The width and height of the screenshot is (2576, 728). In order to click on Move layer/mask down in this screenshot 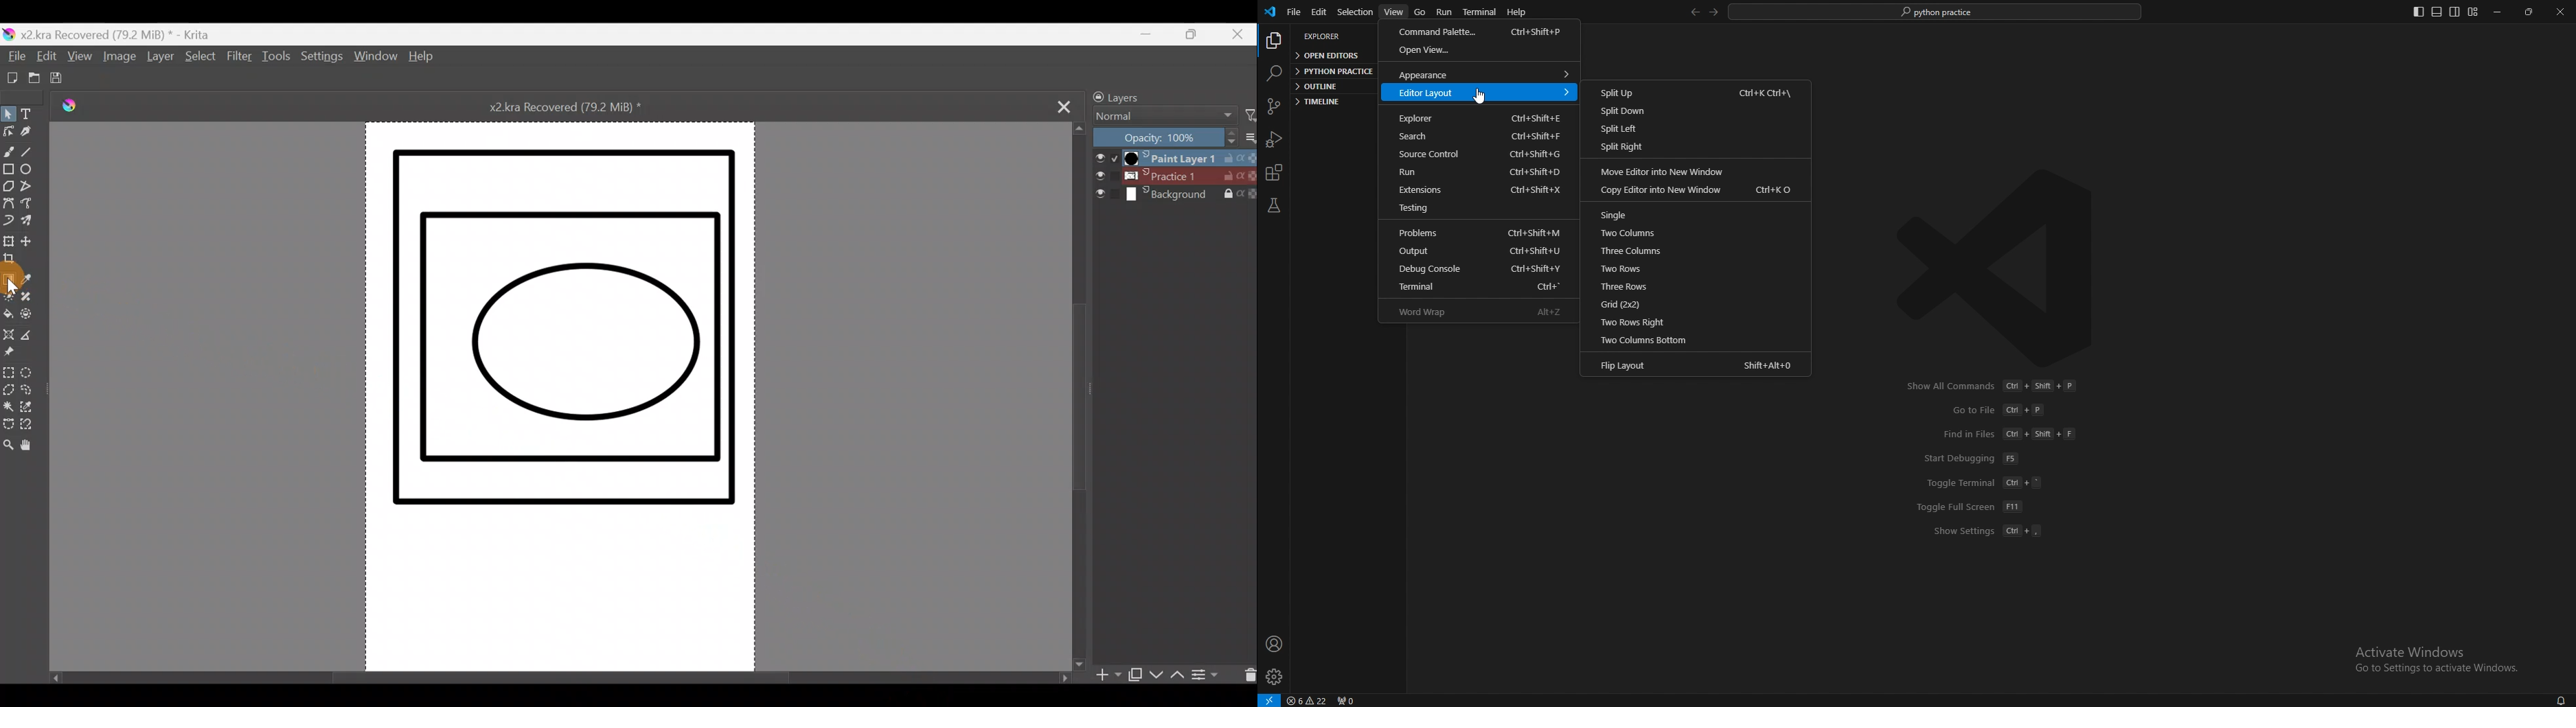, I will do `click(1155, 675)`.